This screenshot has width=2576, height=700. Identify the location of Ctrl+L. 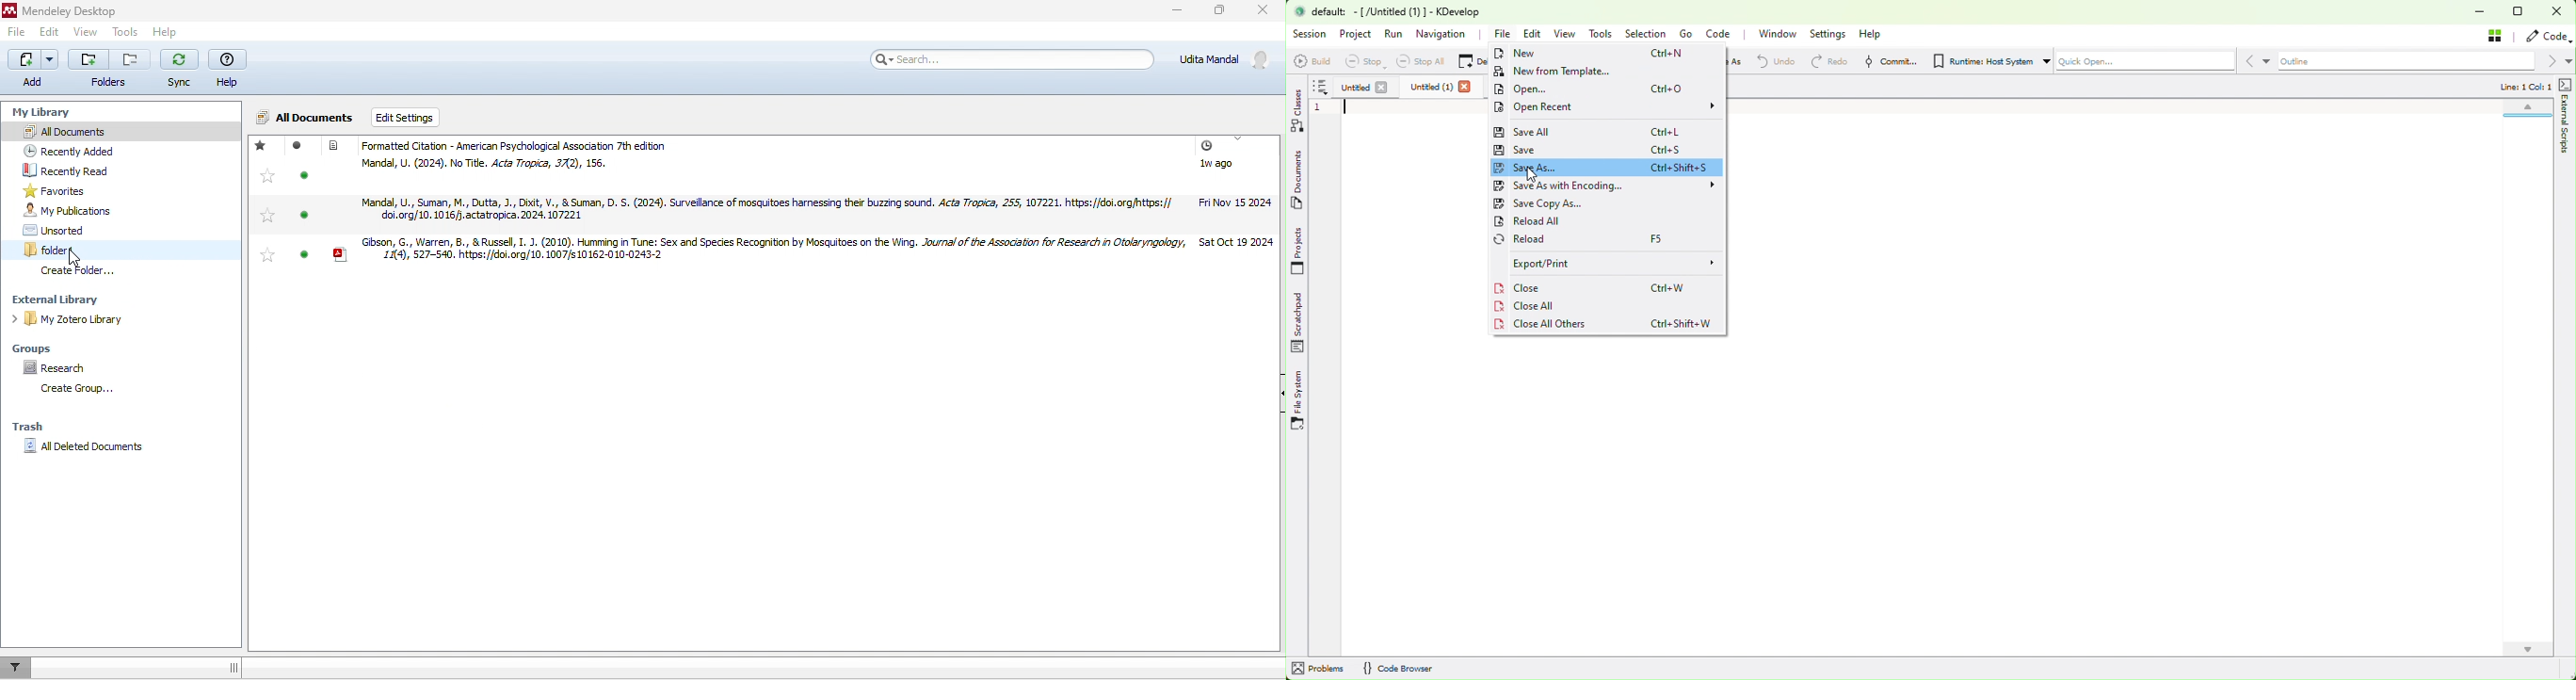
(1665, 131).